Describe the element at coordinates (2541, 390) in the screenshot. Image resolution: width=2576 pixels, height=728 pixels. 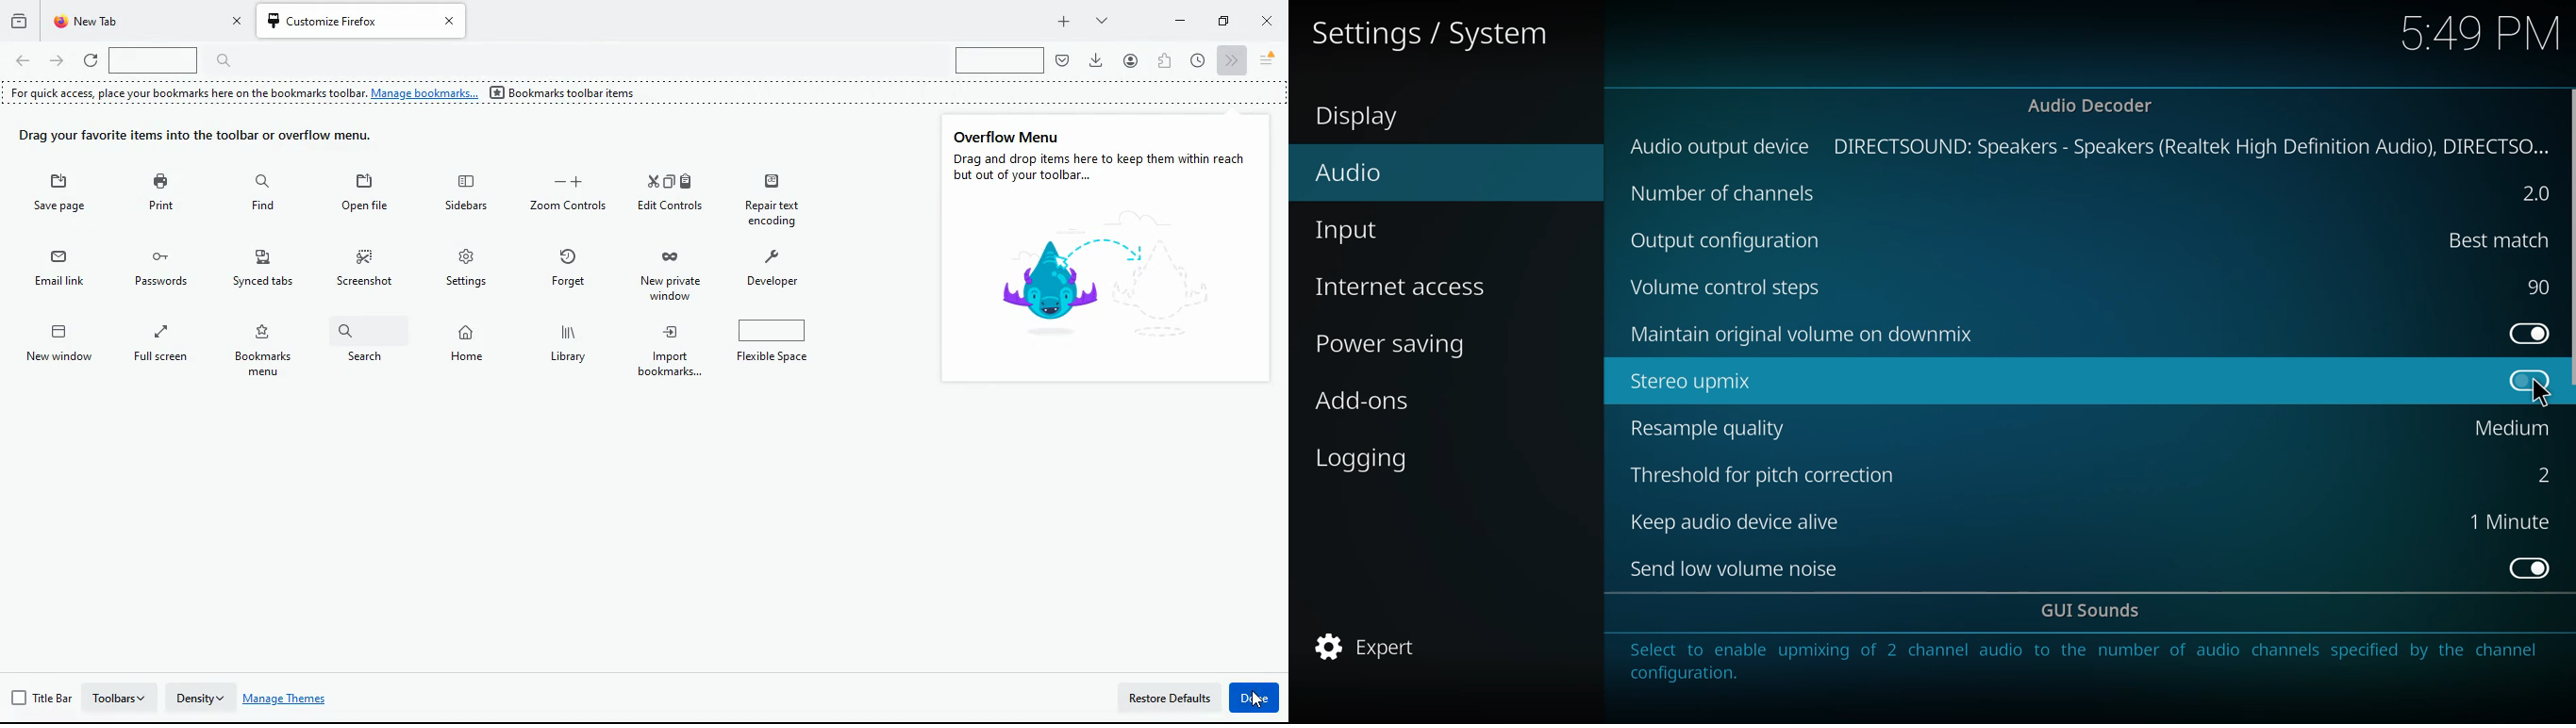
I see `cursor` at that location.